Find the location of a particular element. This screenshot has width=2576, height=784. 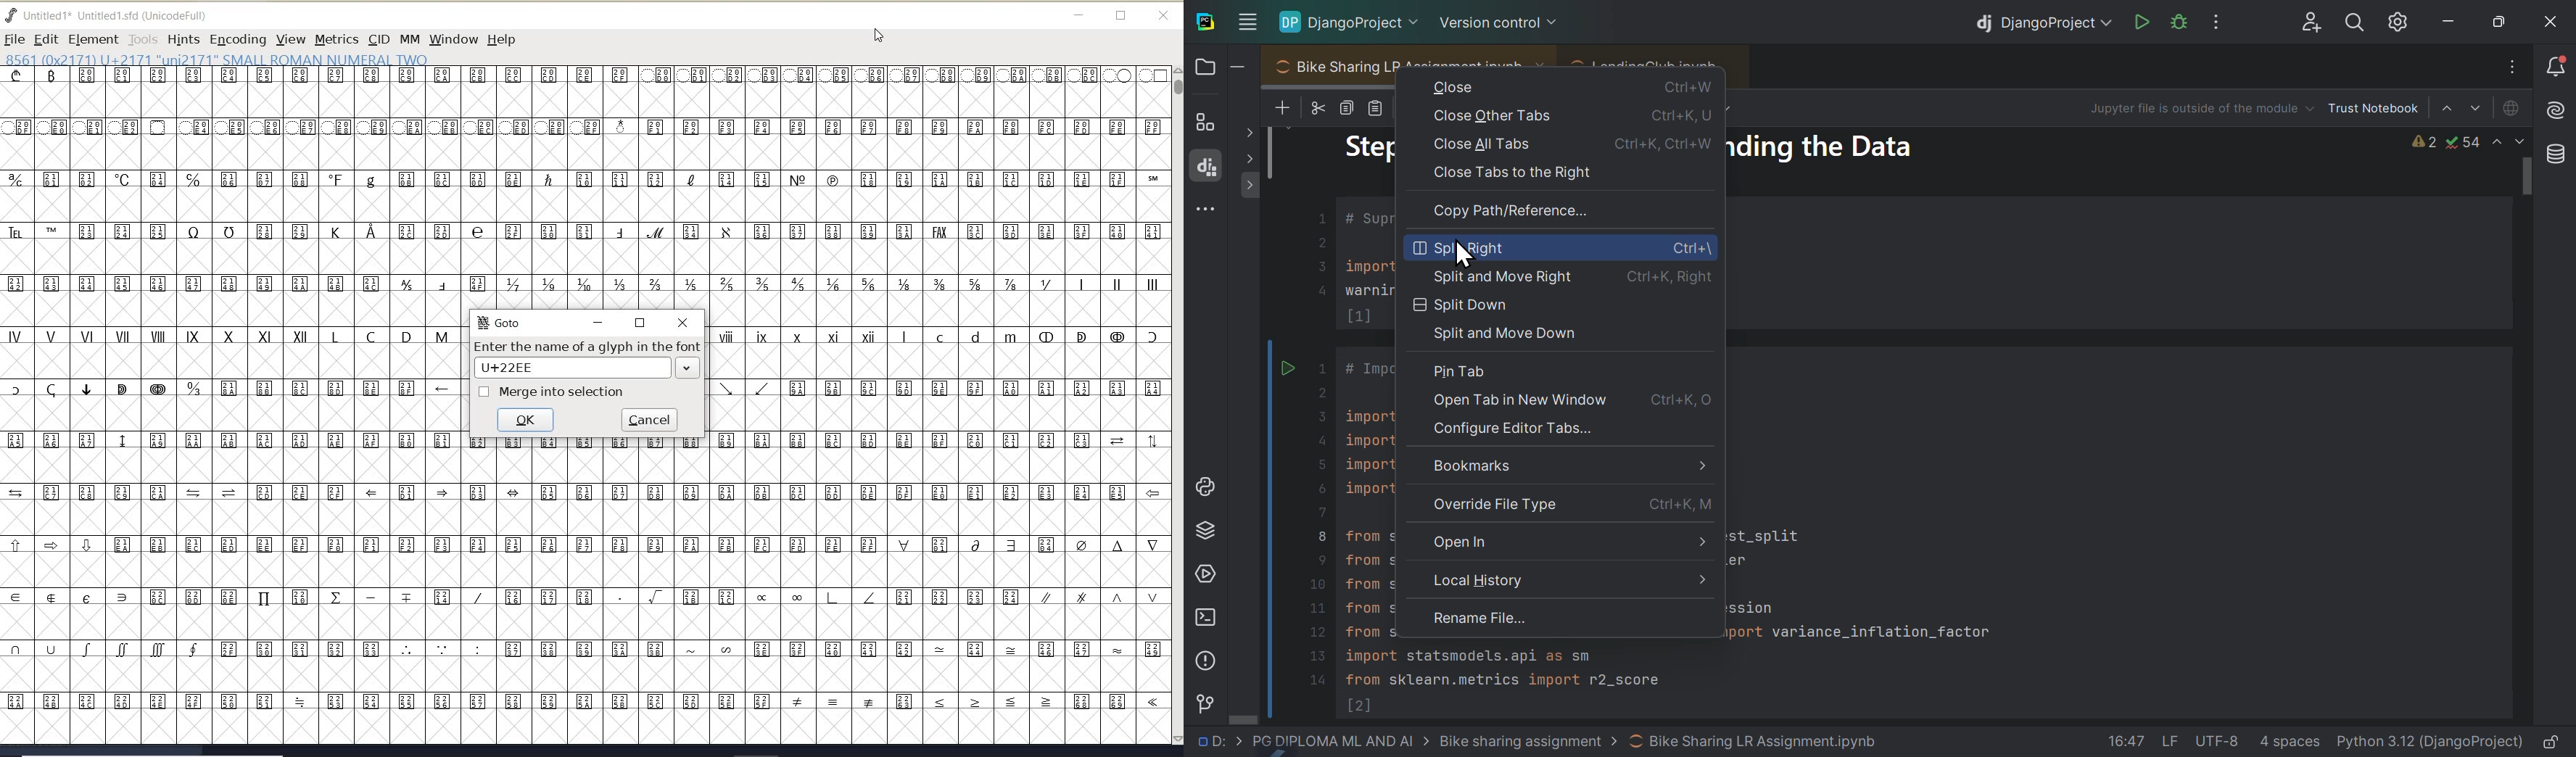

mm is located at coordinates (408, 37).